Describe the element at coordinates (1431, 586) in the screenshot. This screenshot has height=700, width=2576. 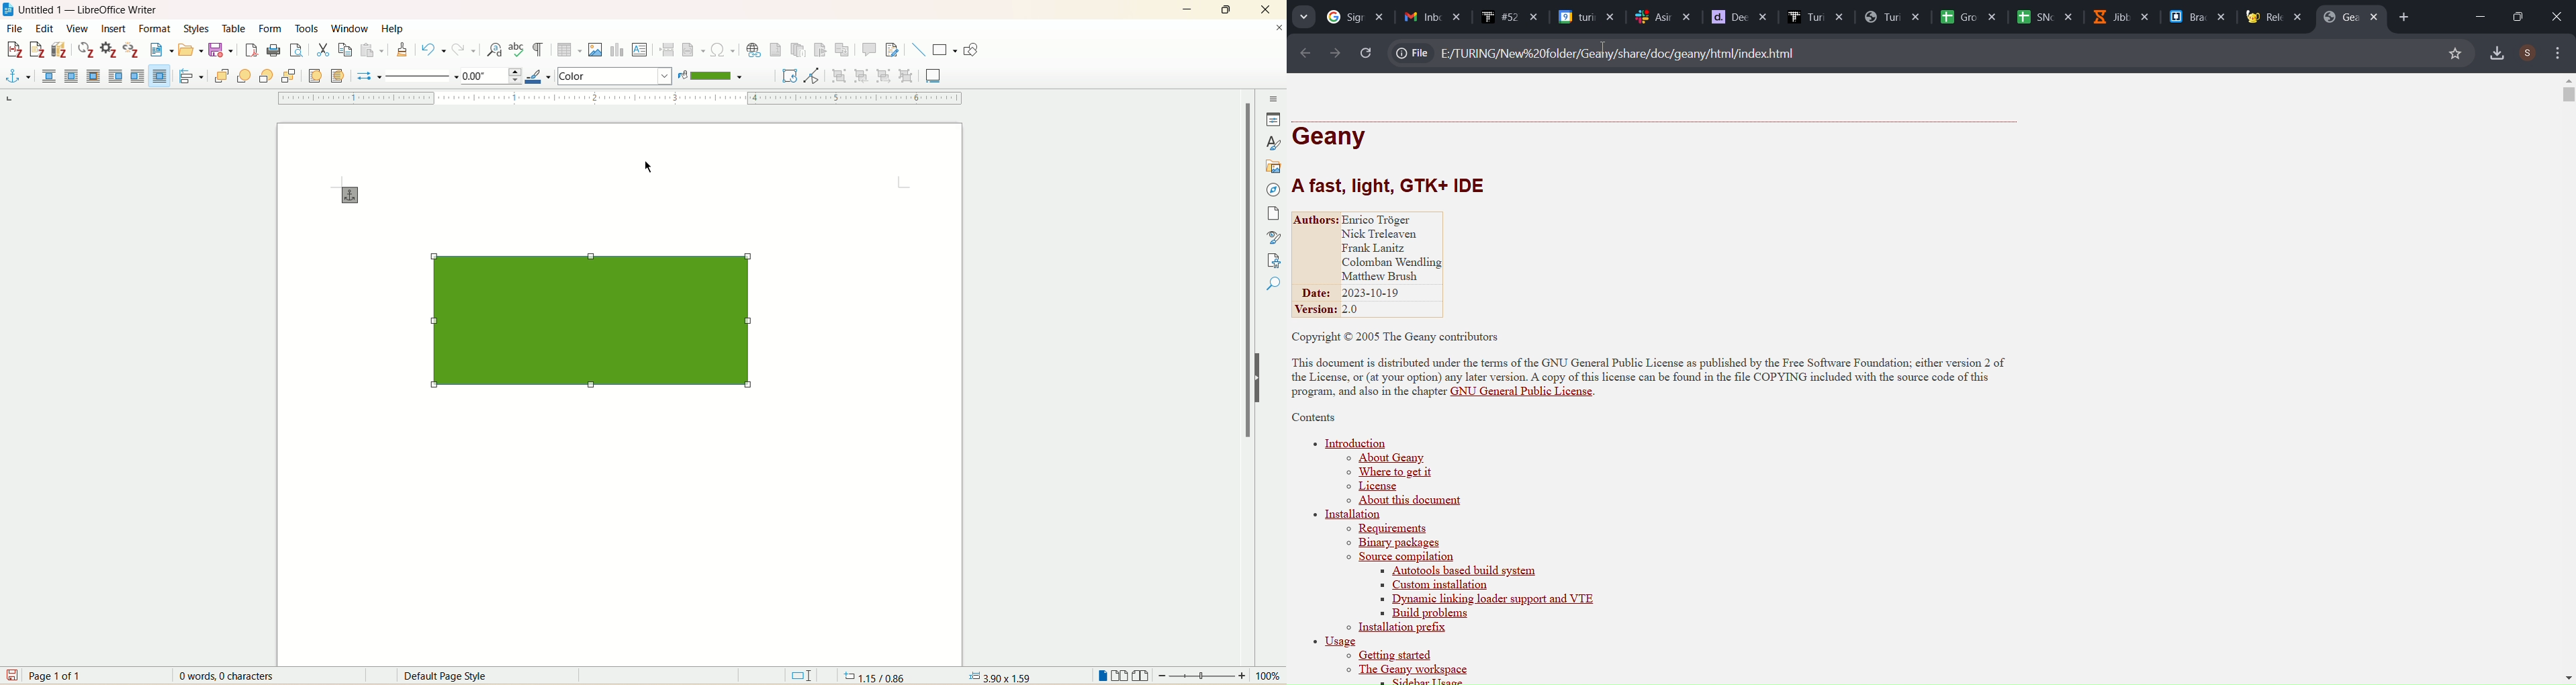
I see `custom installation` at that location.